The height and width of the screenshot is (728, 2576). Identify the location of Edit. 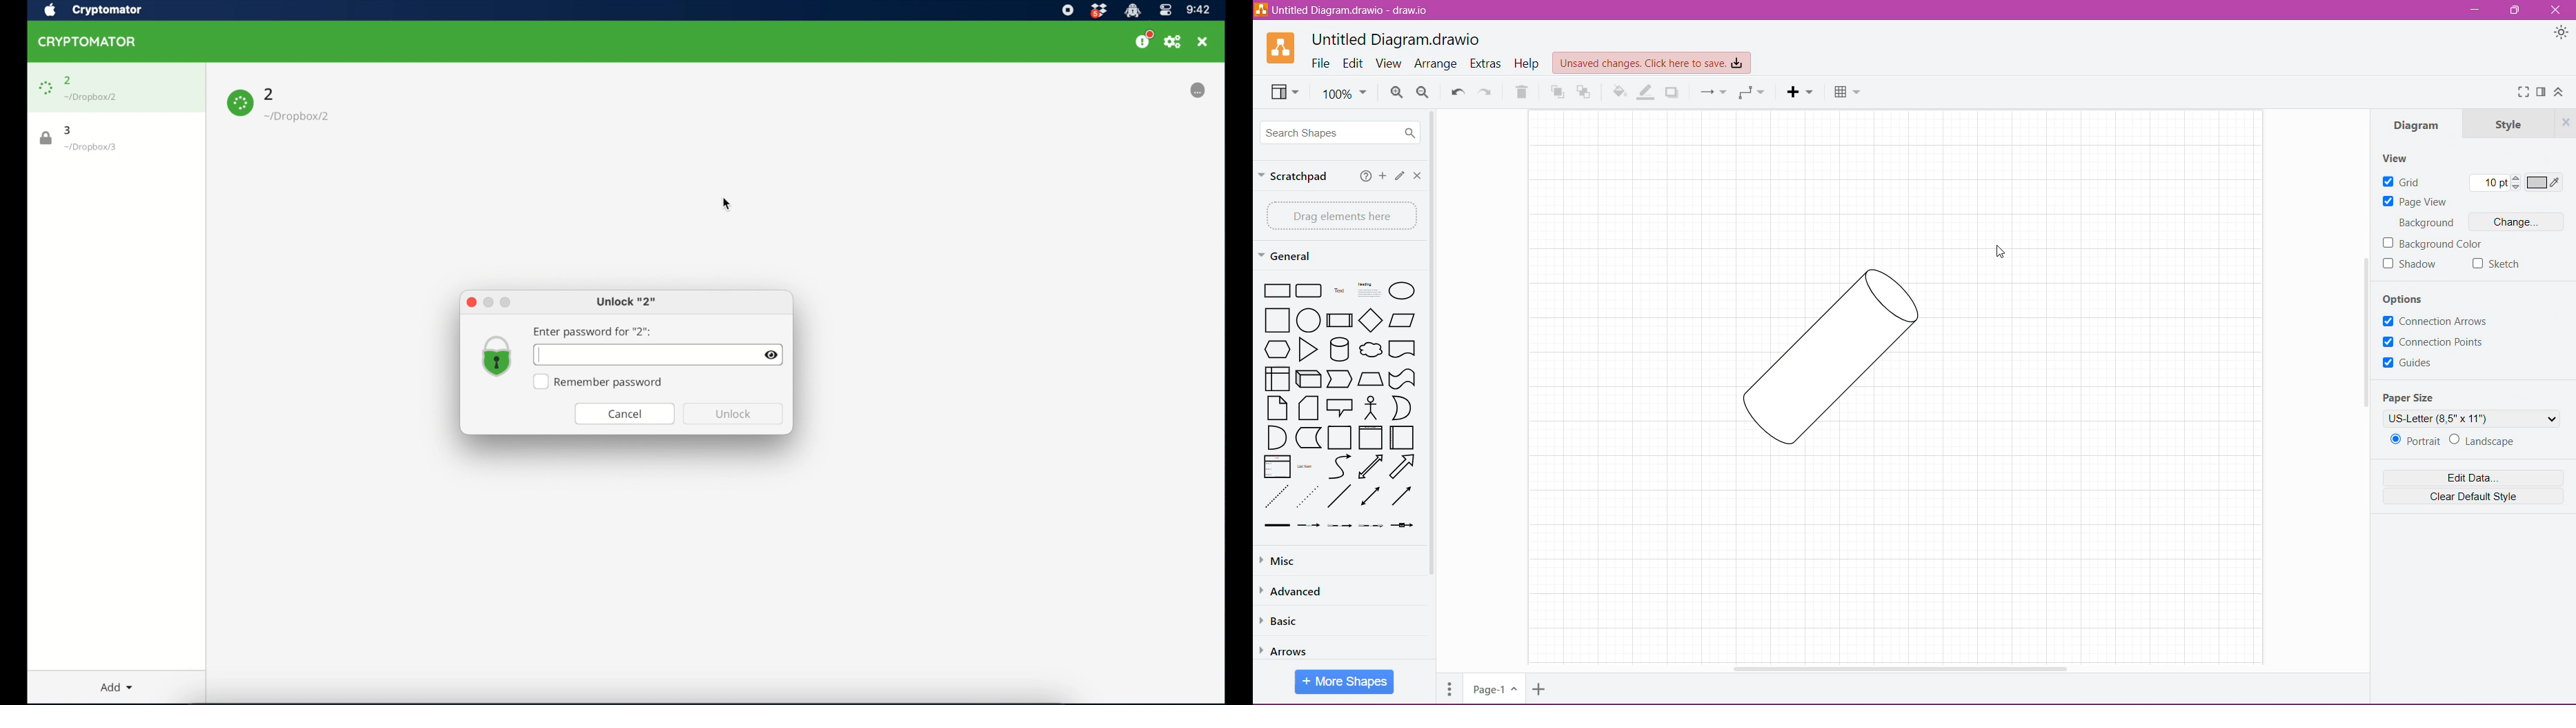
(1398, 176).